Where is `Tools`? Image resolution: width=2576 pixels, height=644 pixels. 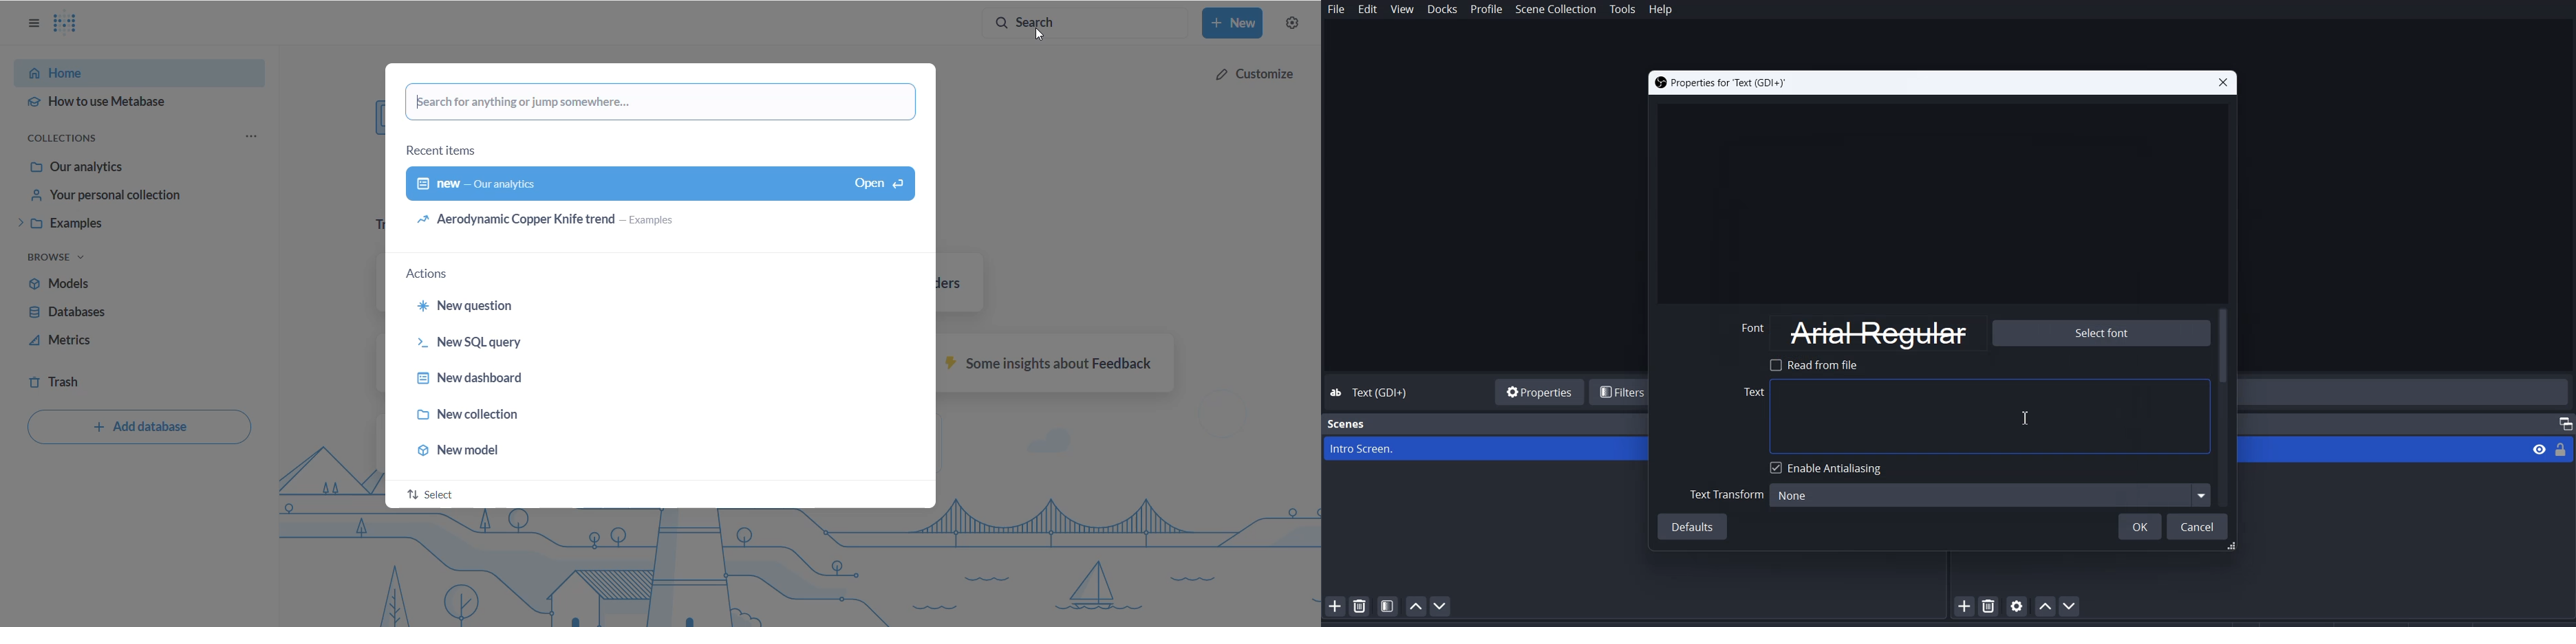 Tools is located at coordinates (1623, 10).